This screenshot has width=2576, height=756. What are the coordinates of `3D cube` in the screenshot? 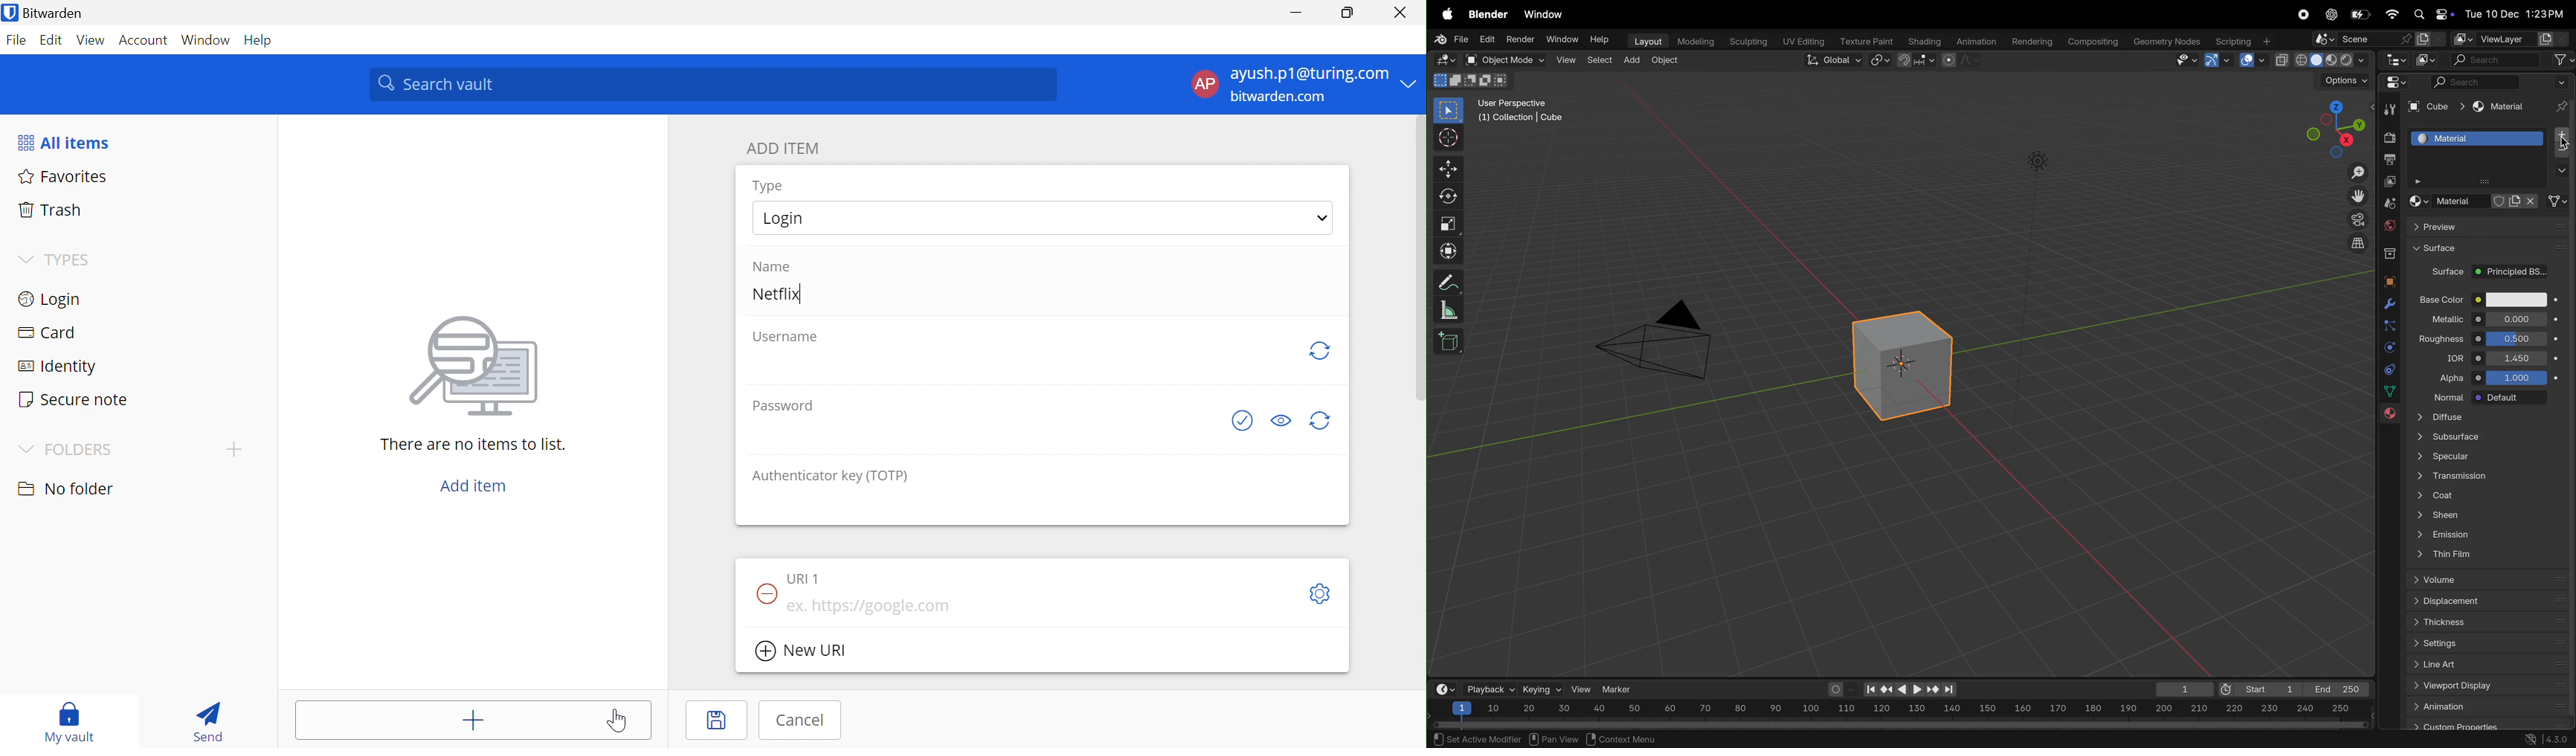 It's located at (1448, 342).